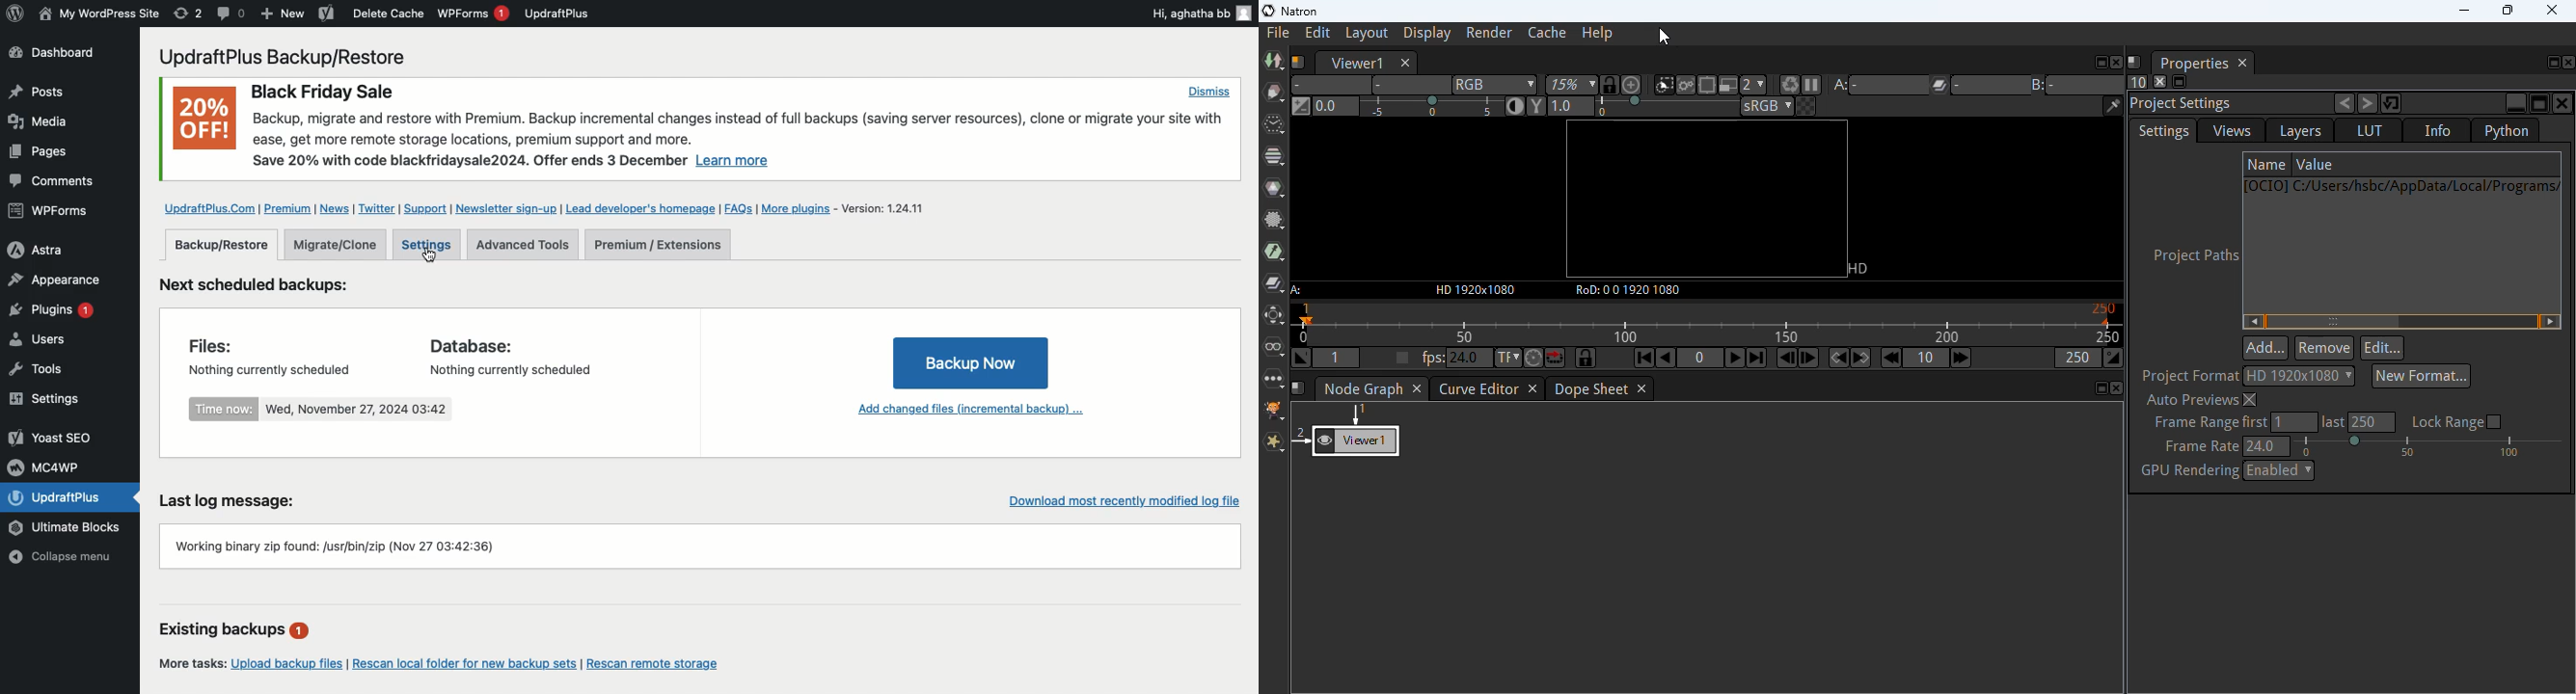  Describe the element at coordinates (325, 15) in the screenshot. I see `Yoast` at that location.